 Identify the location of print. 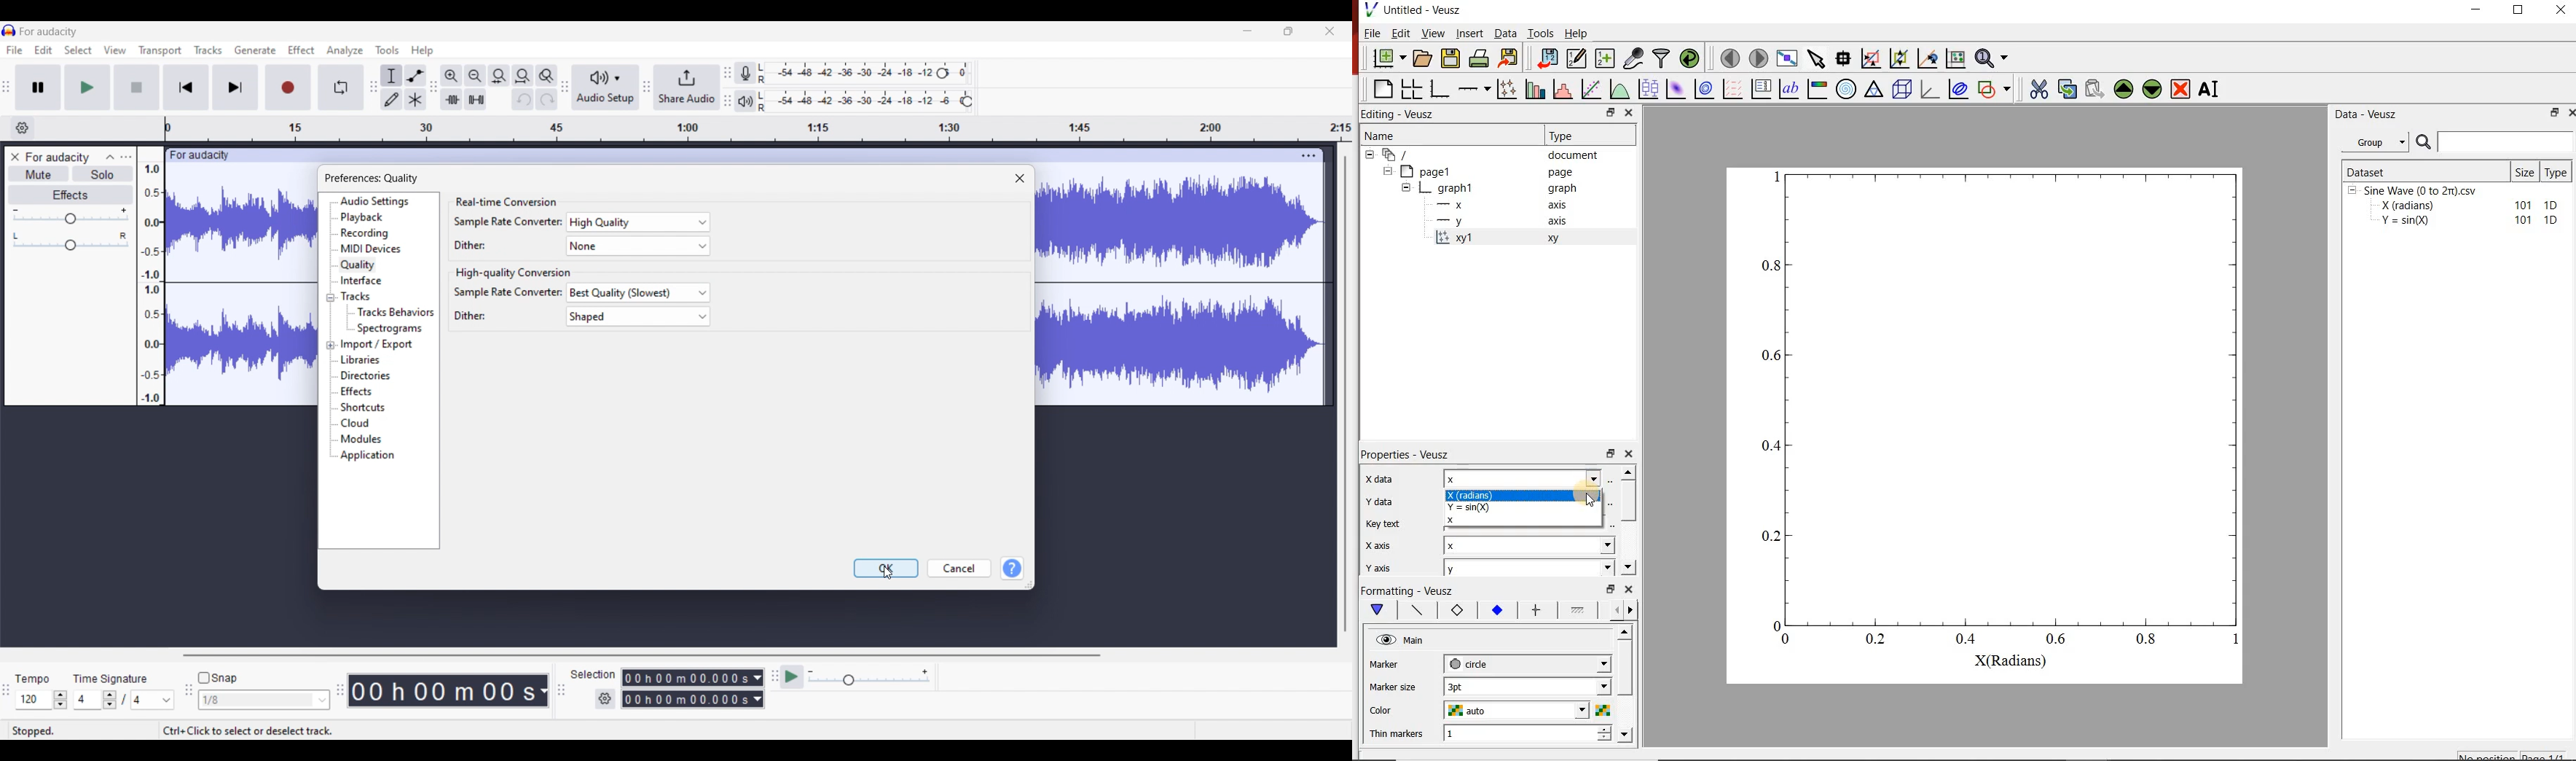
(1480, 59).